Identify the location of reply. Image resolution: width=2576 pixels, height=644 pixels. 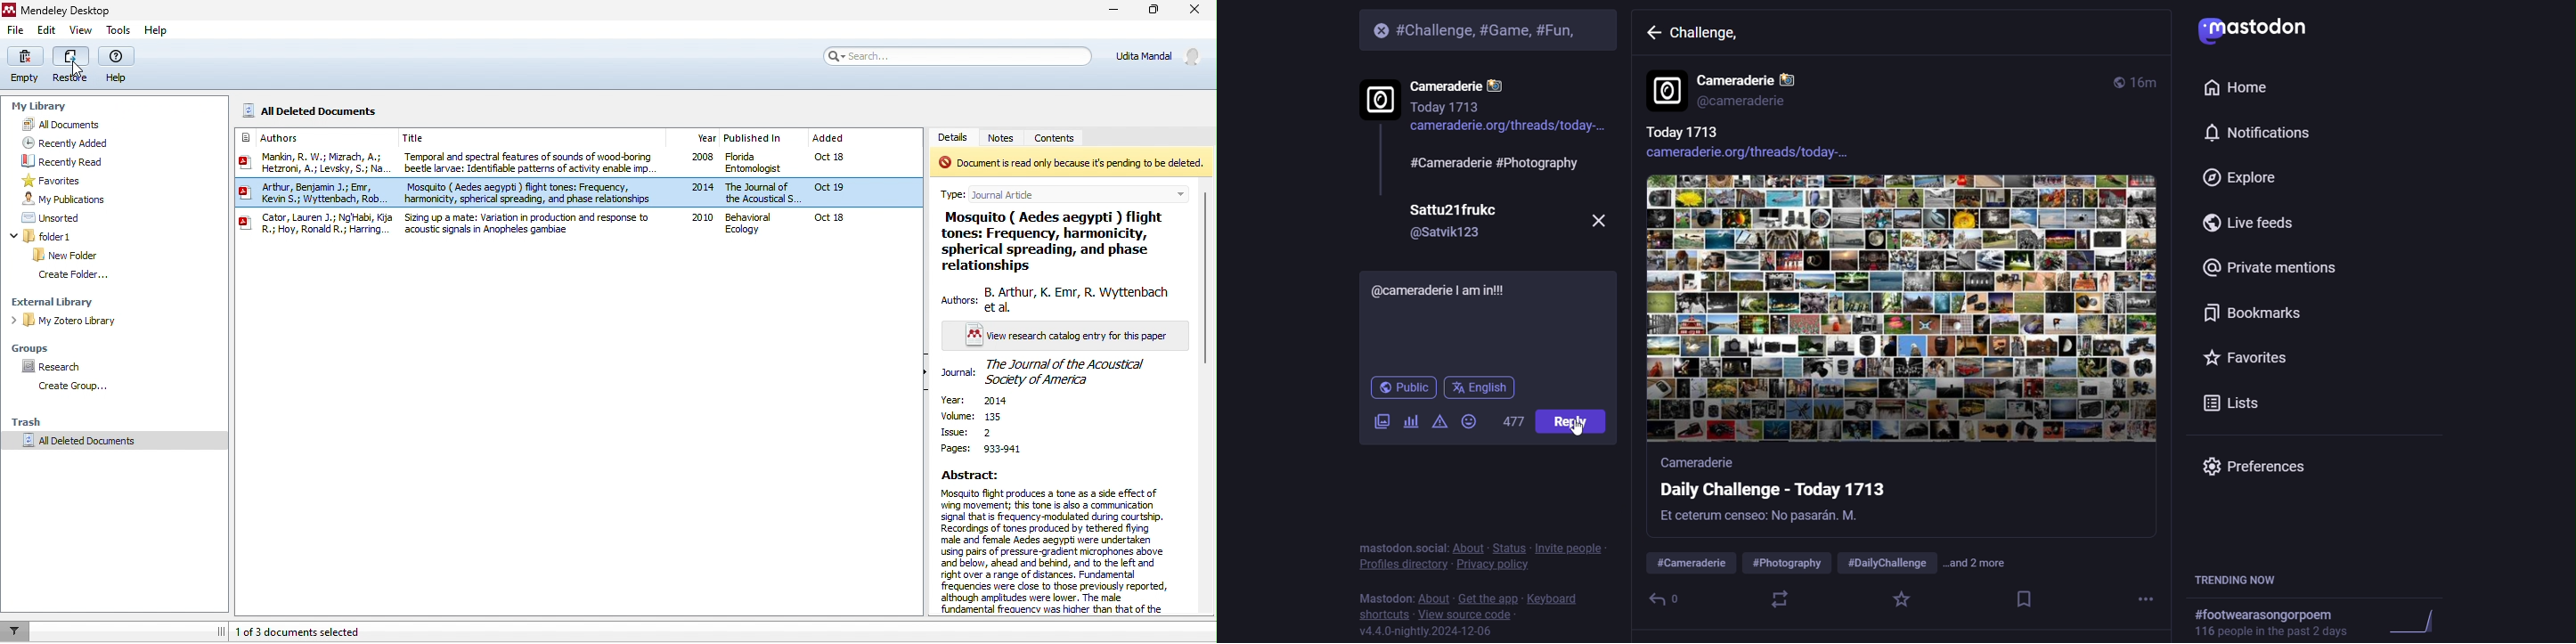
(1657, 599).